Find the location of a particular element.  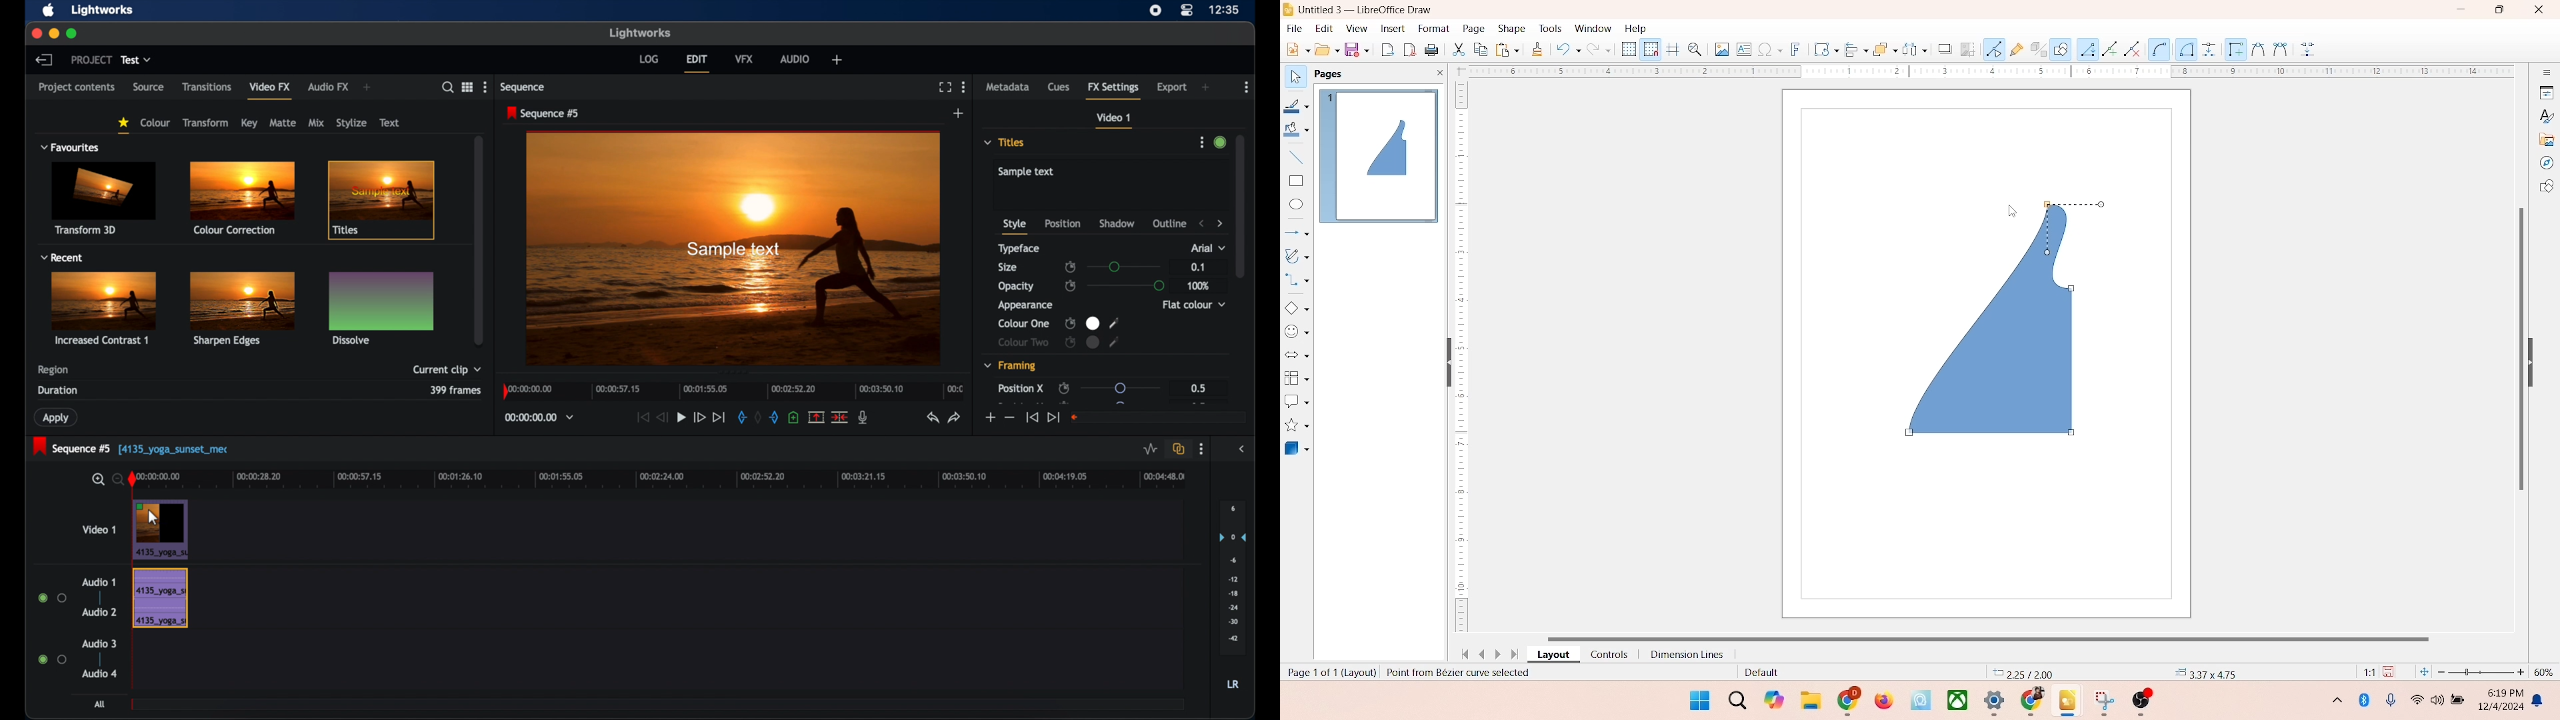

maximize is located at coordinates (2499, 10).